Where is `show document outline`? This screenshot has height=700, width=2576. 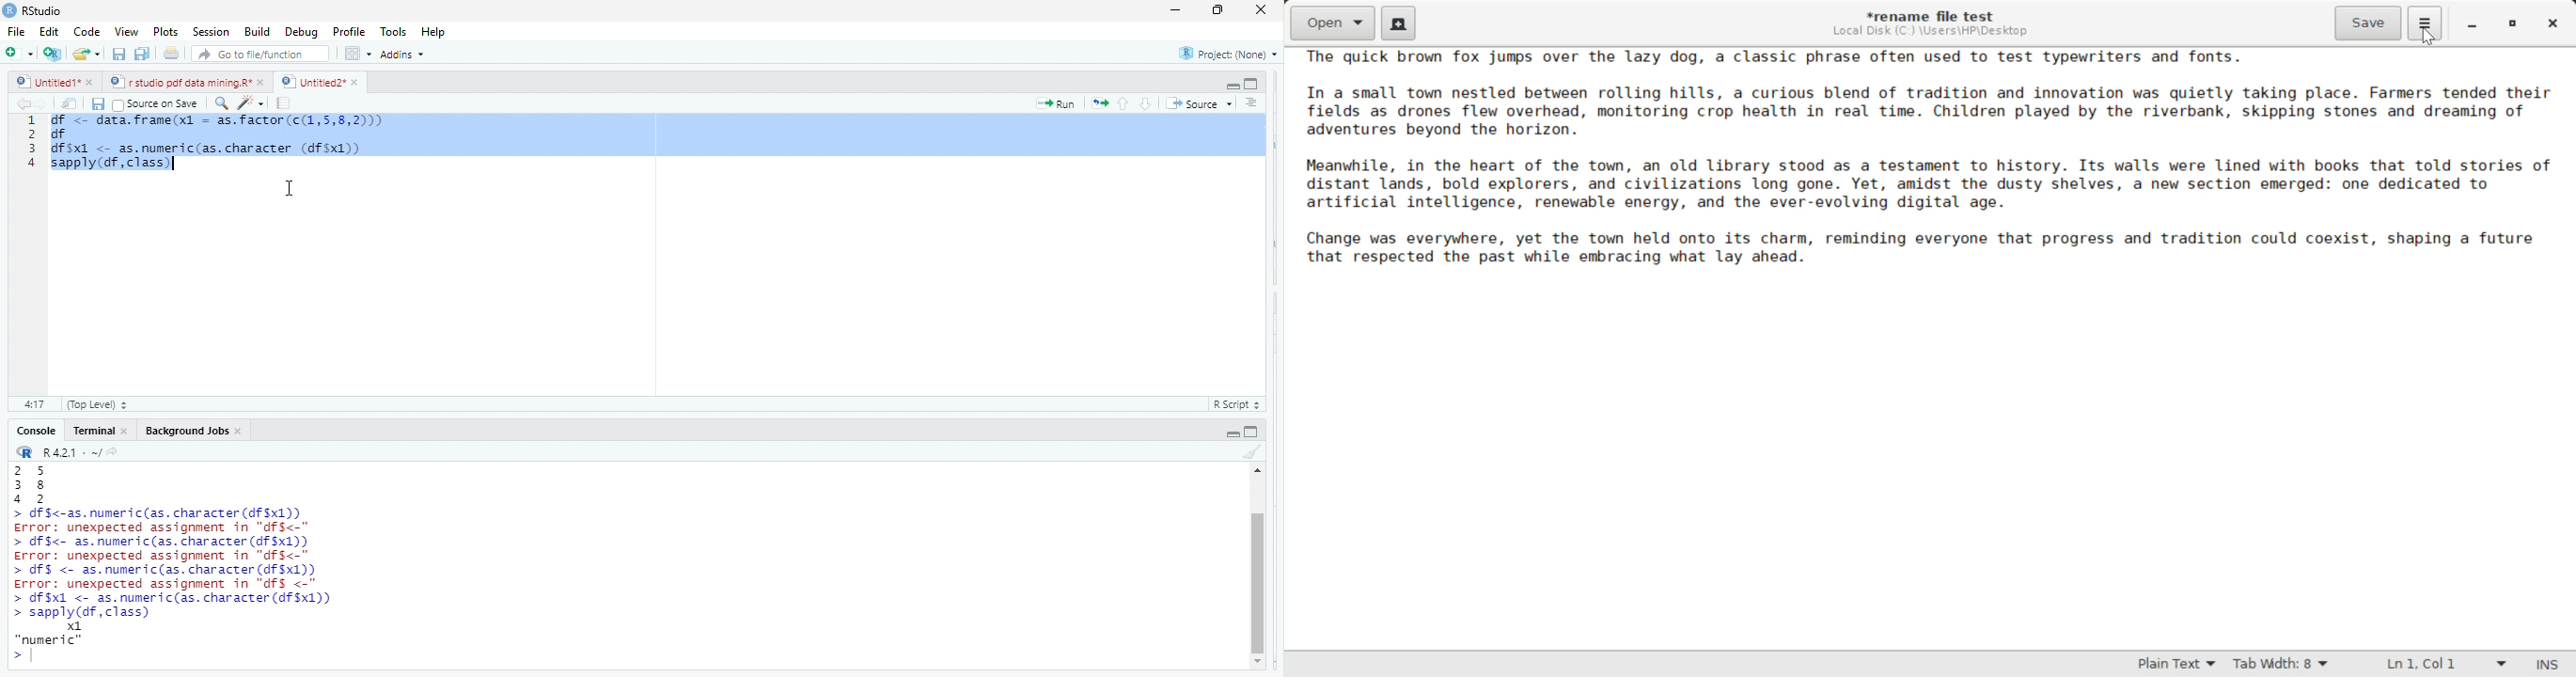 show document outline is located at coordinates (1252, 104).